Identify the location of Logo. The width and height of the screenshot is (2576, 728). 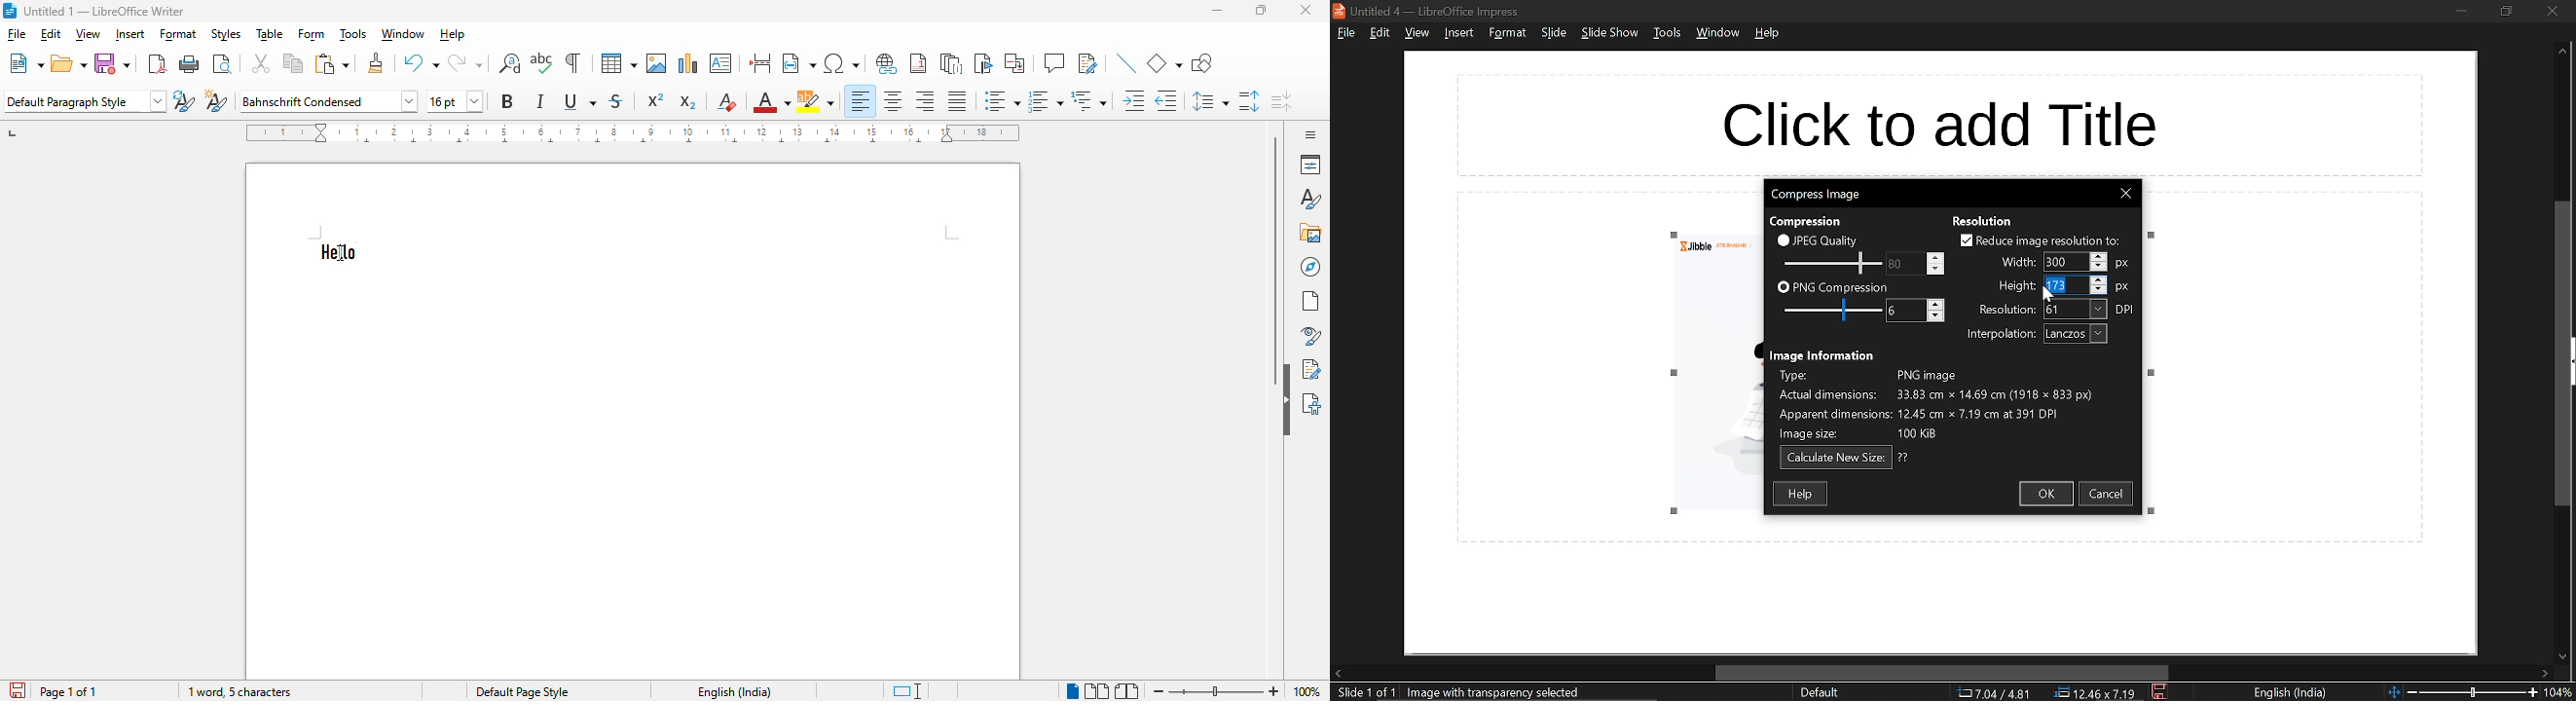
(9, 11).